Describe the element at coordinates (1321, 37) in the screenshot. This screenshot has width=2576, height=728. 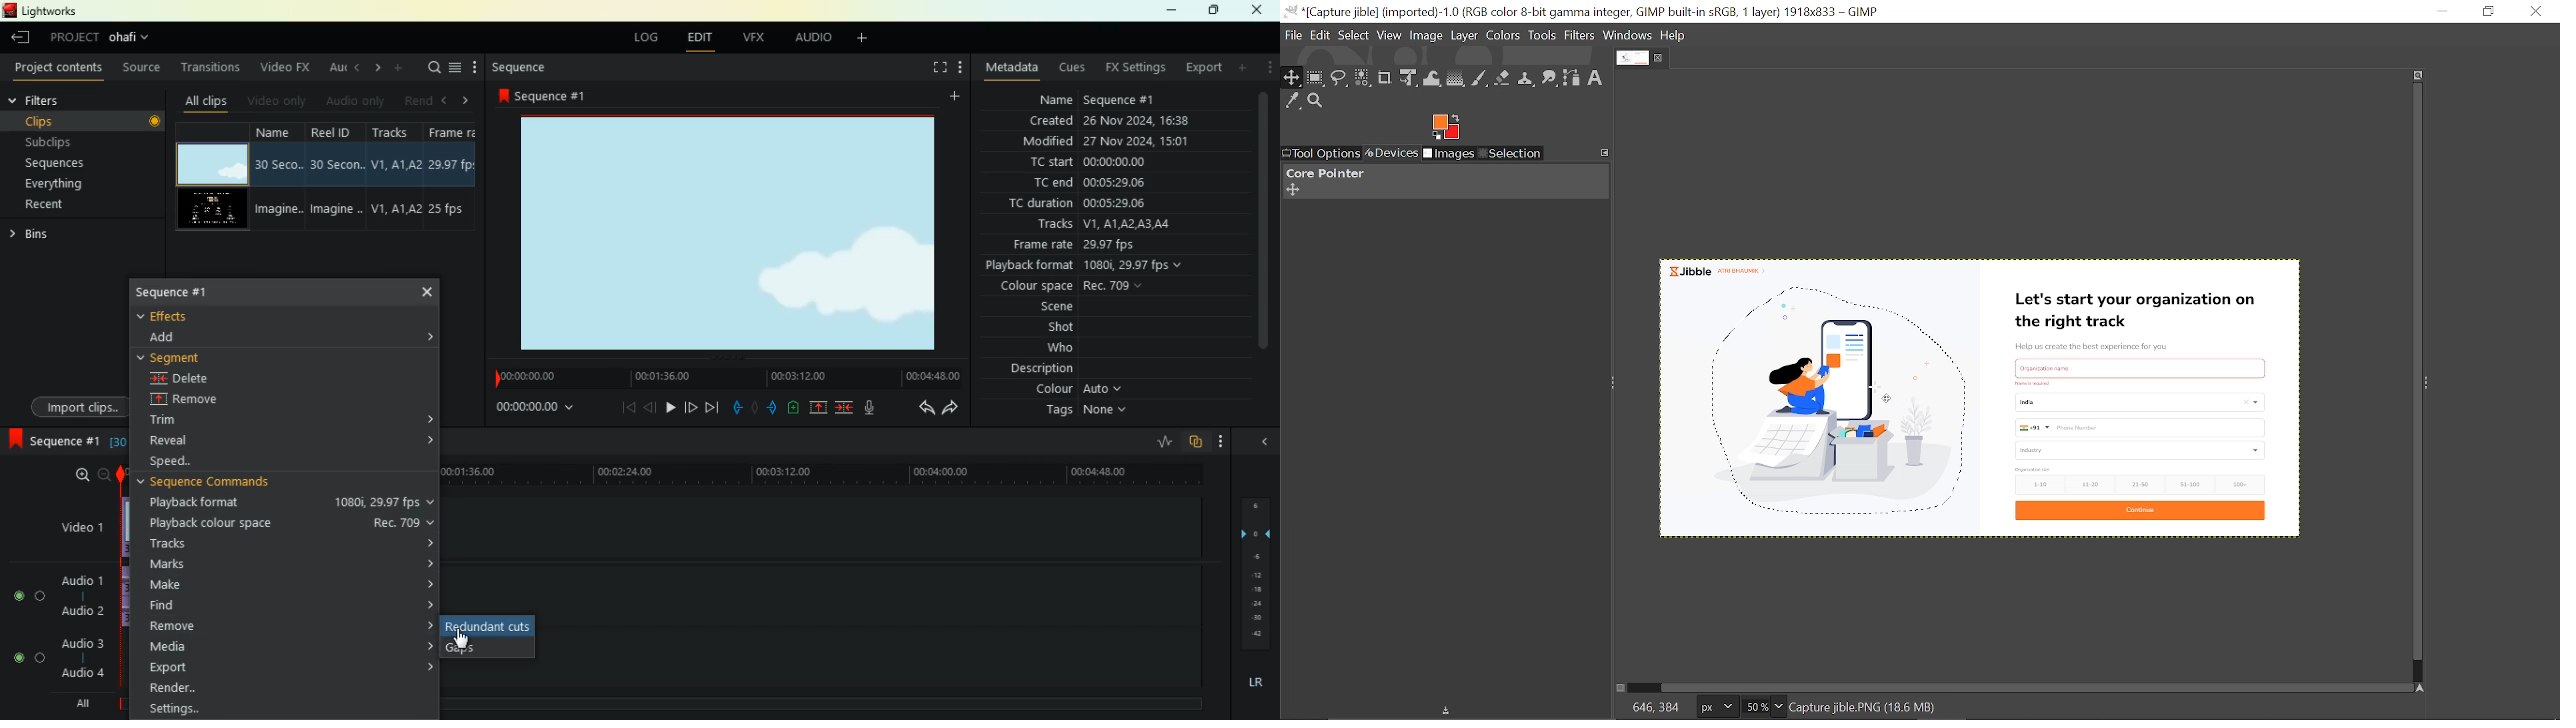
I see `Edit` at that location.